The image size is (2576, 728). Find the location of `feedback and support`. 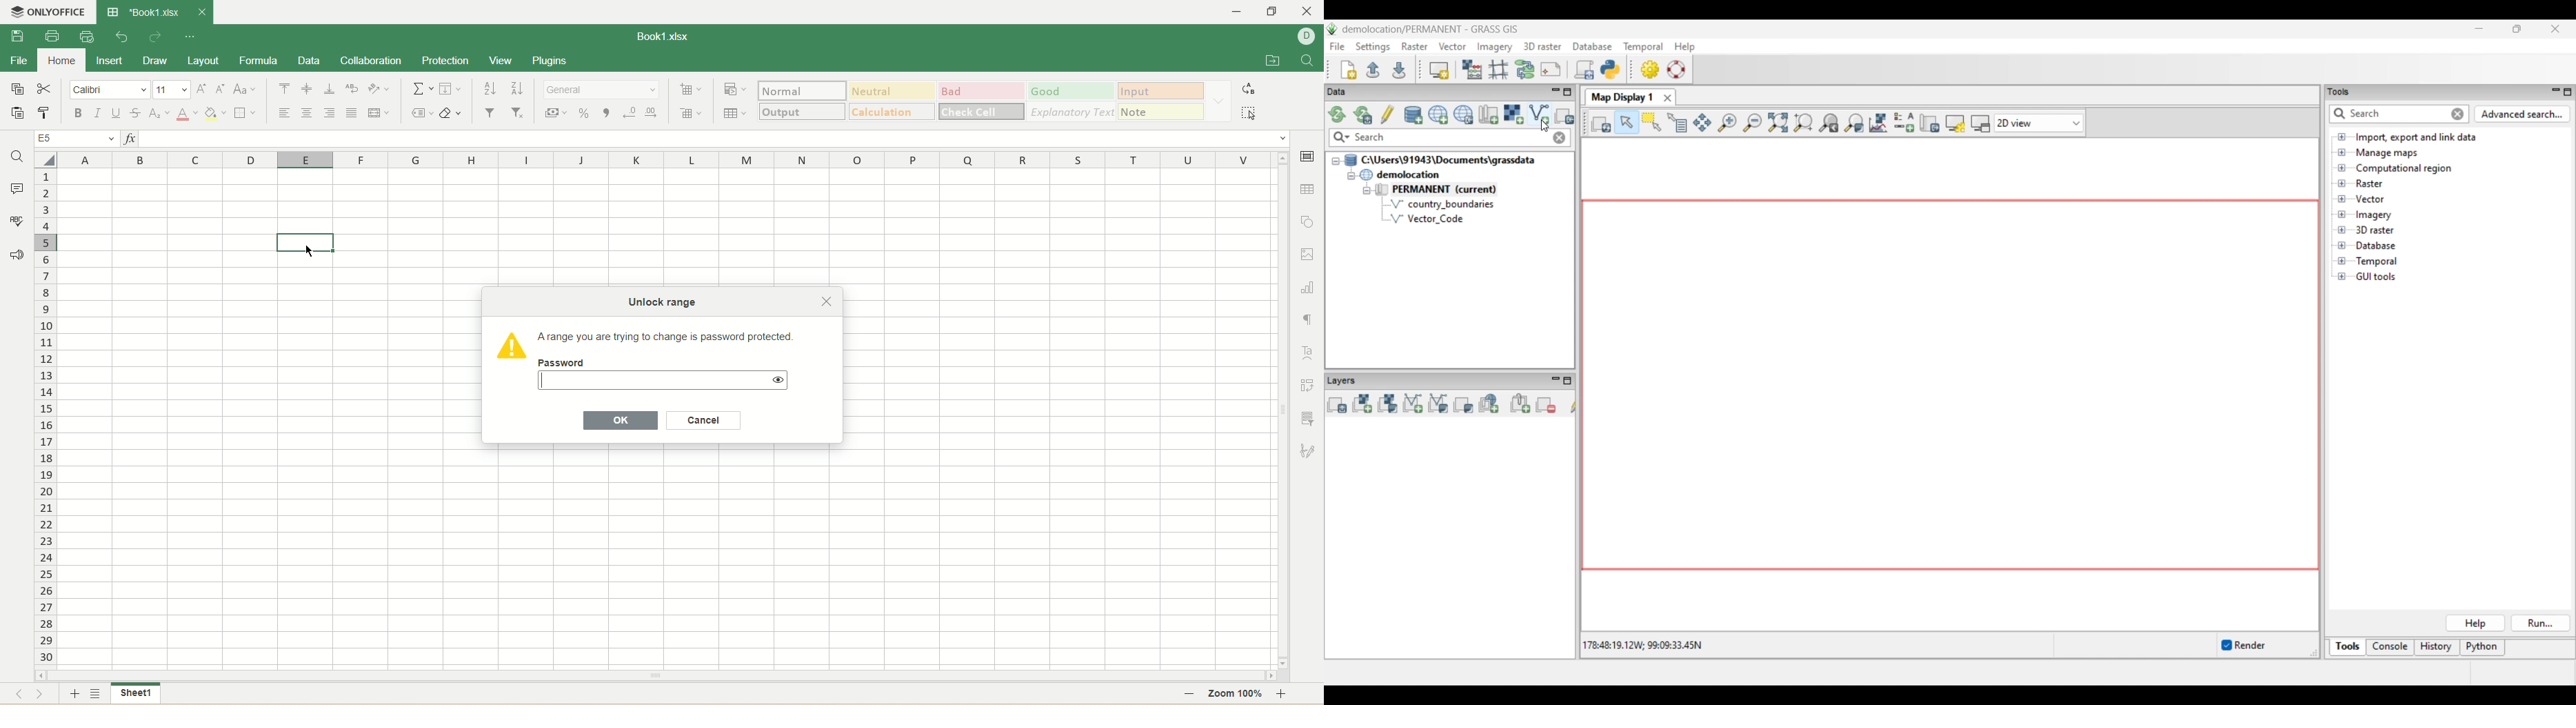

feedback and support is located at coordinates (17, 255).